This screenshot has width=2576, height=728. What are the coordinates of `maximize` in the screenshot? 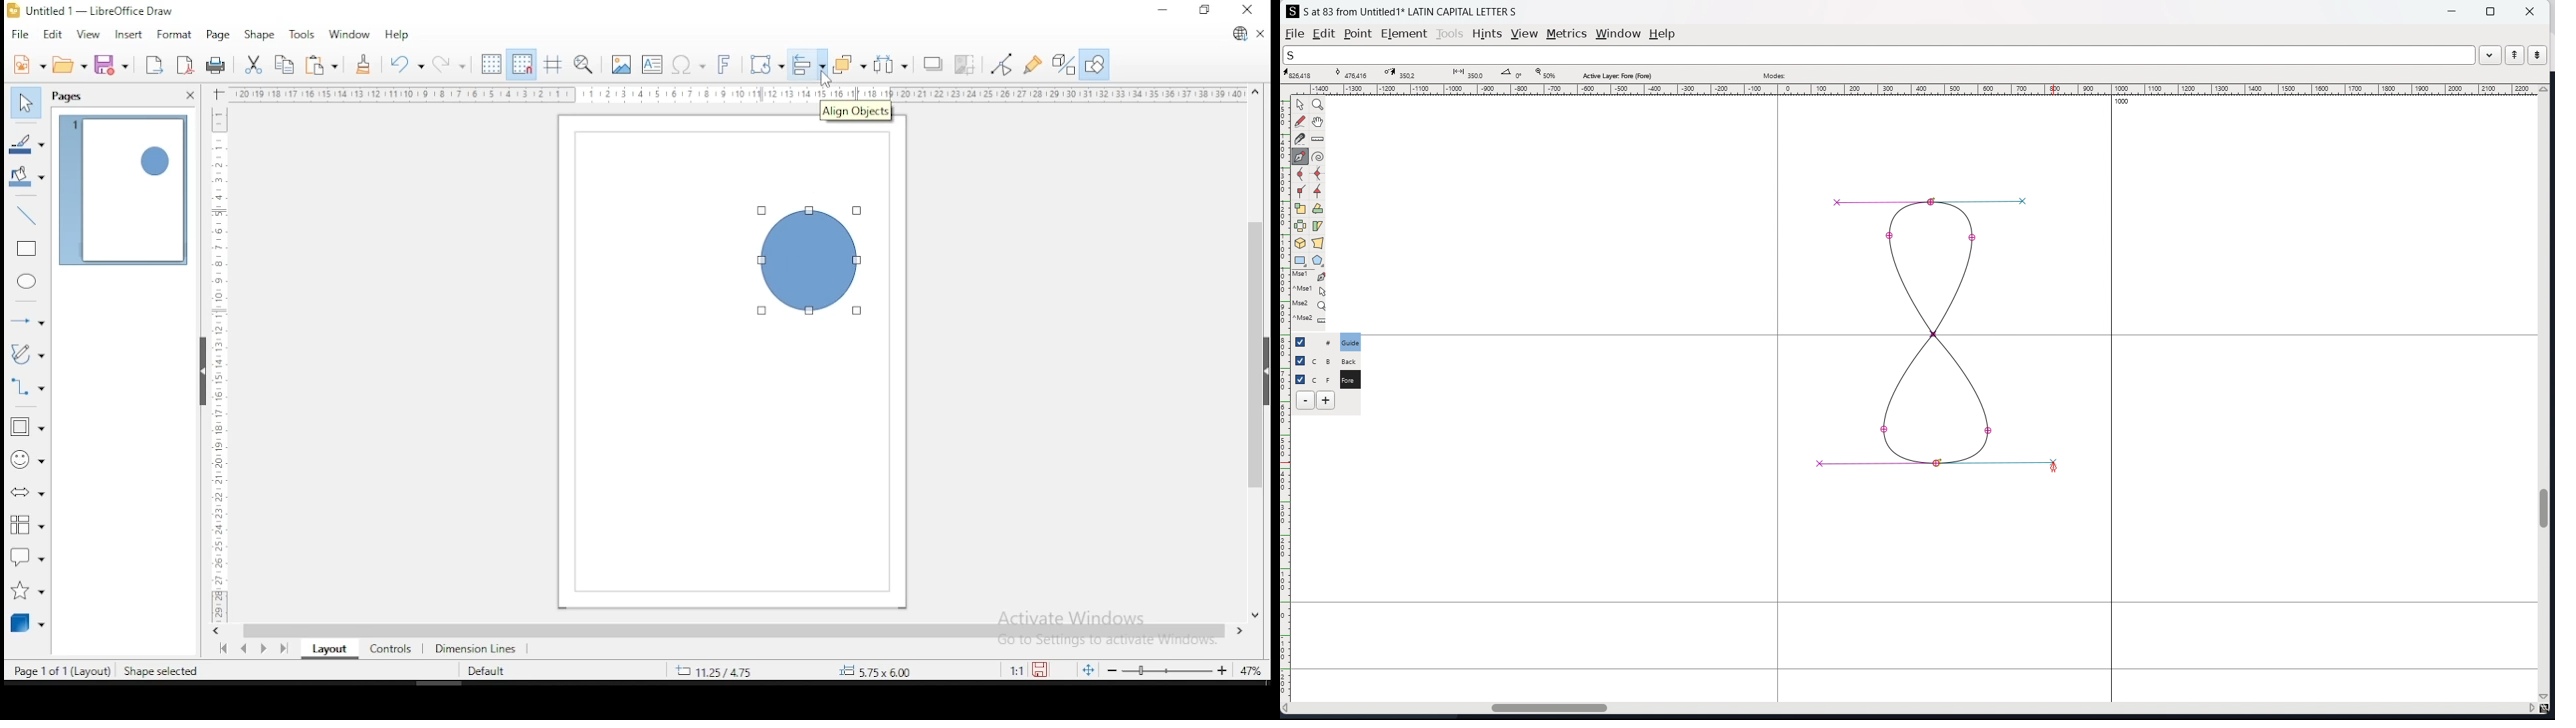 It's located at (2491, 11).